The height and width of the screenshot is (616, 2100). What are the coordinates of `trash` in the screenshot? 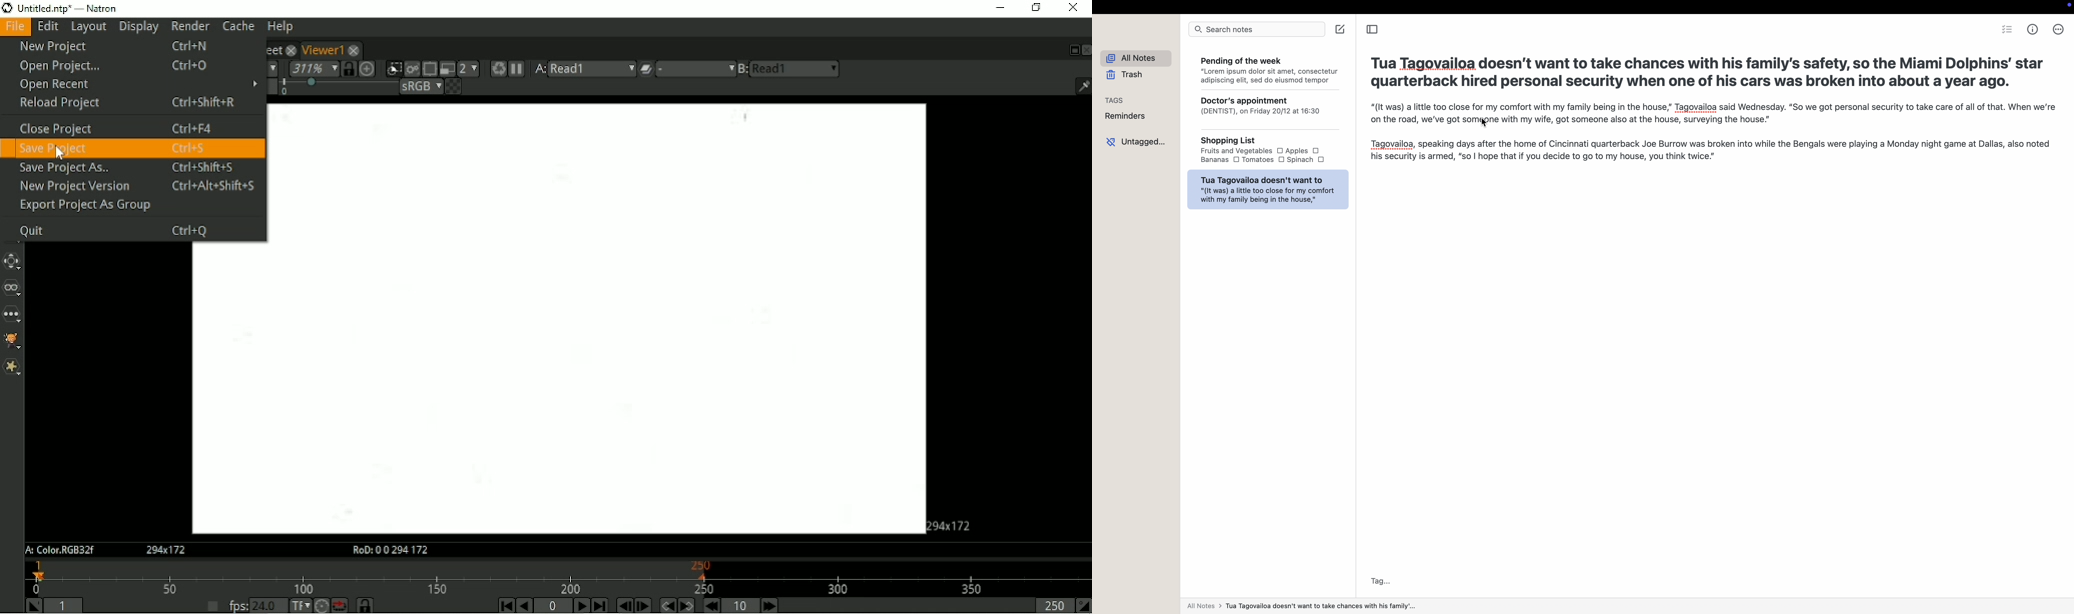 It's located at (1124, 75).